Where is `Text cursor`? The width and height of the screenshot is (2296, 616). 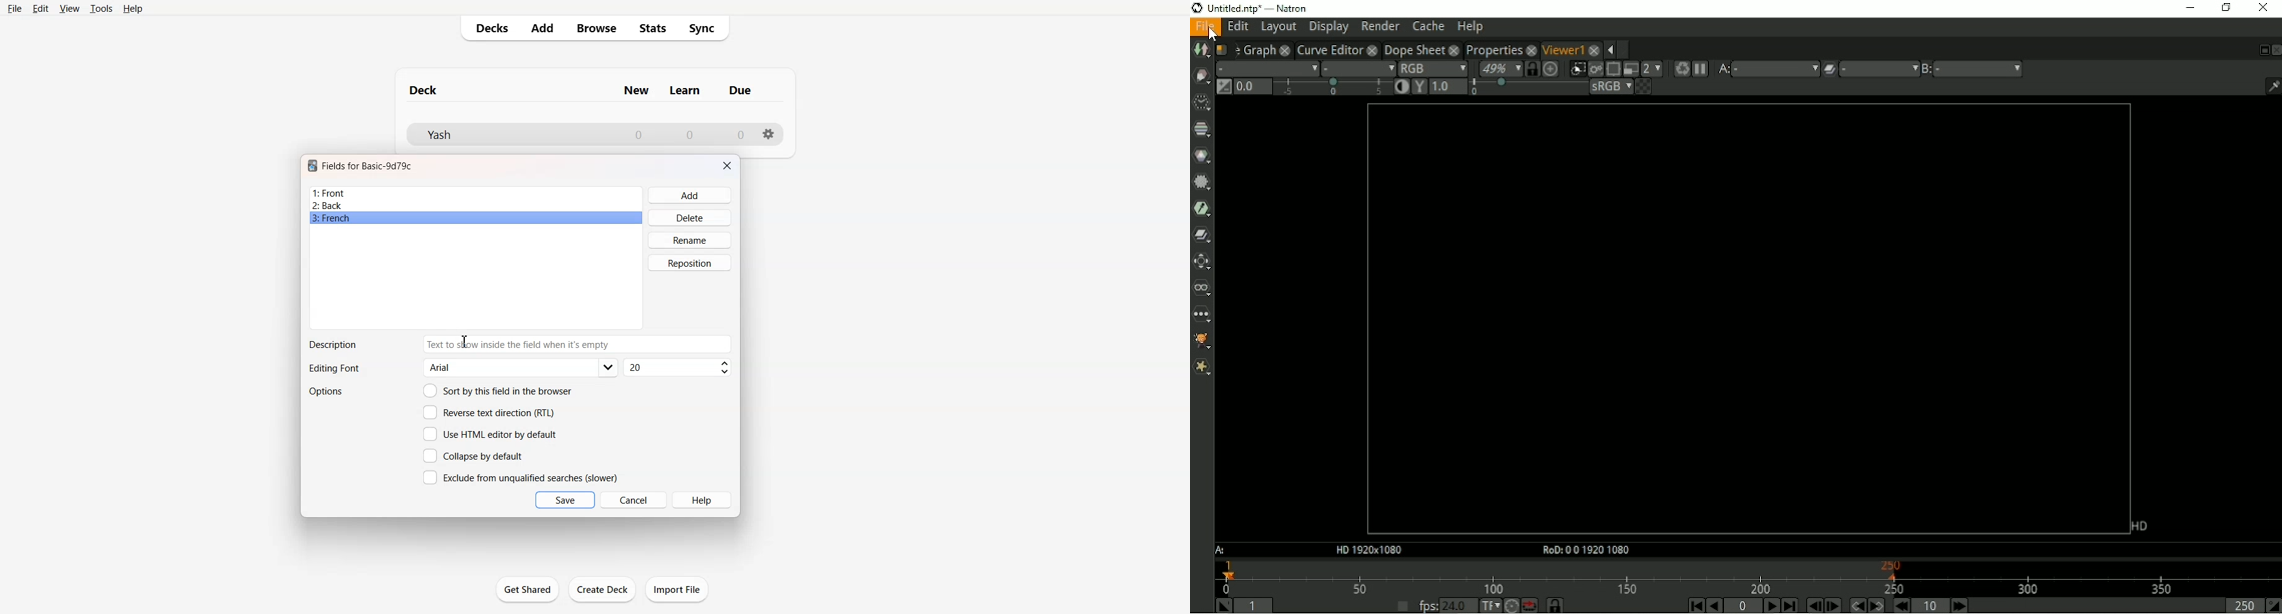 Text cursor is located at coordinates (465, 342).